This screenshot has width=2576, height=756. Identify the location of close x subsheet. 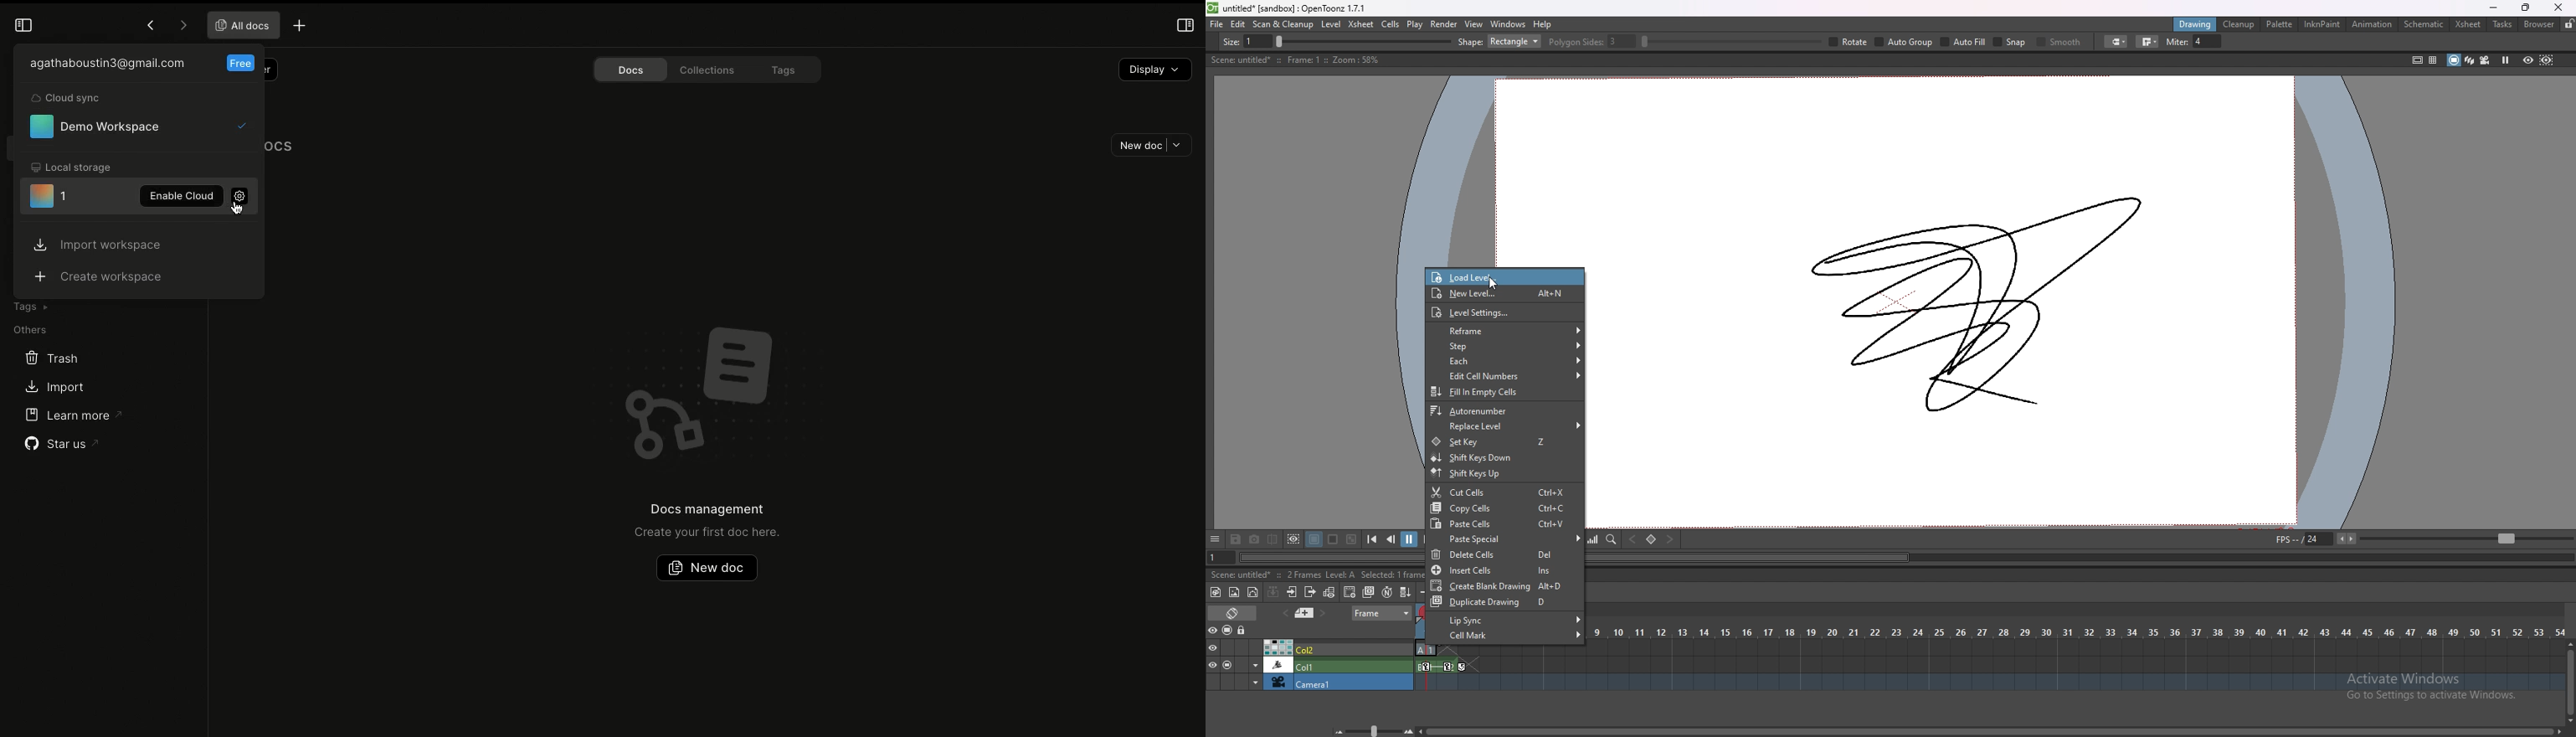
(1309, 592).